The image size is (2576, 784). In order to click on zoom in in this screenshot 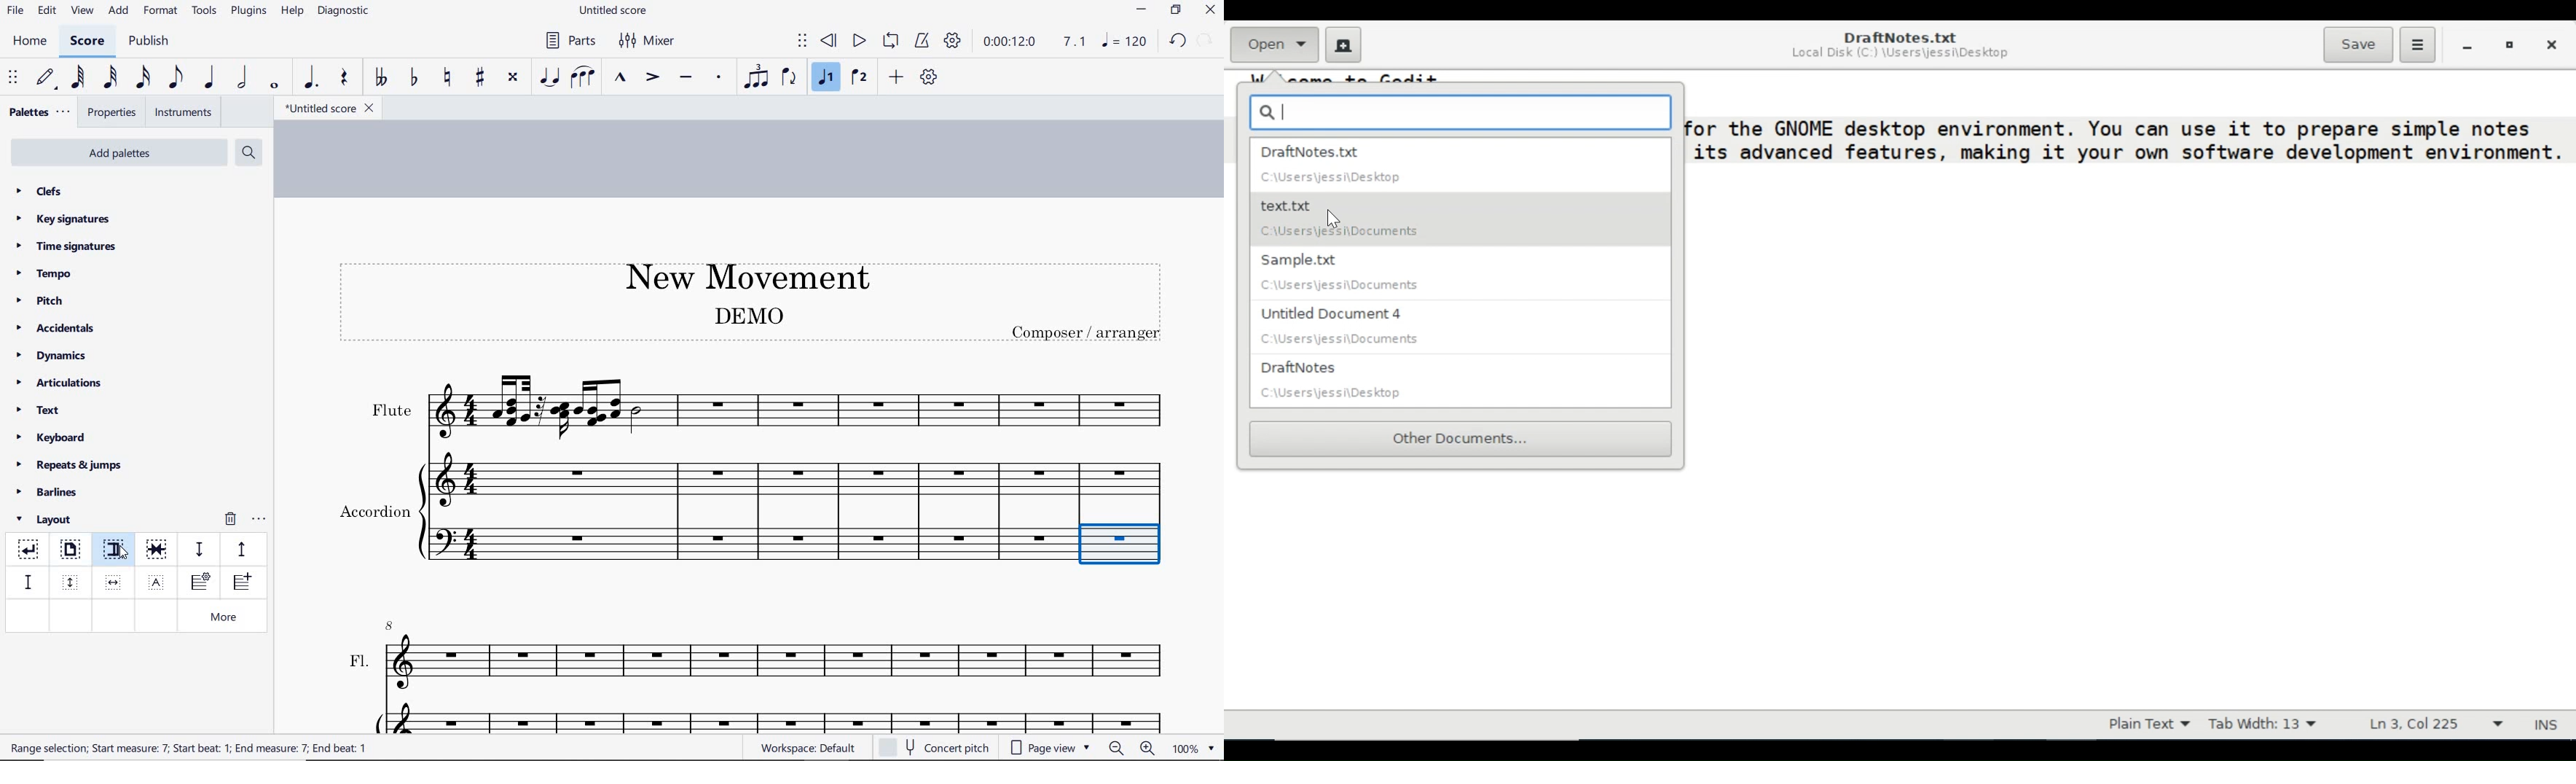, I will do `click(1150, 749)`.